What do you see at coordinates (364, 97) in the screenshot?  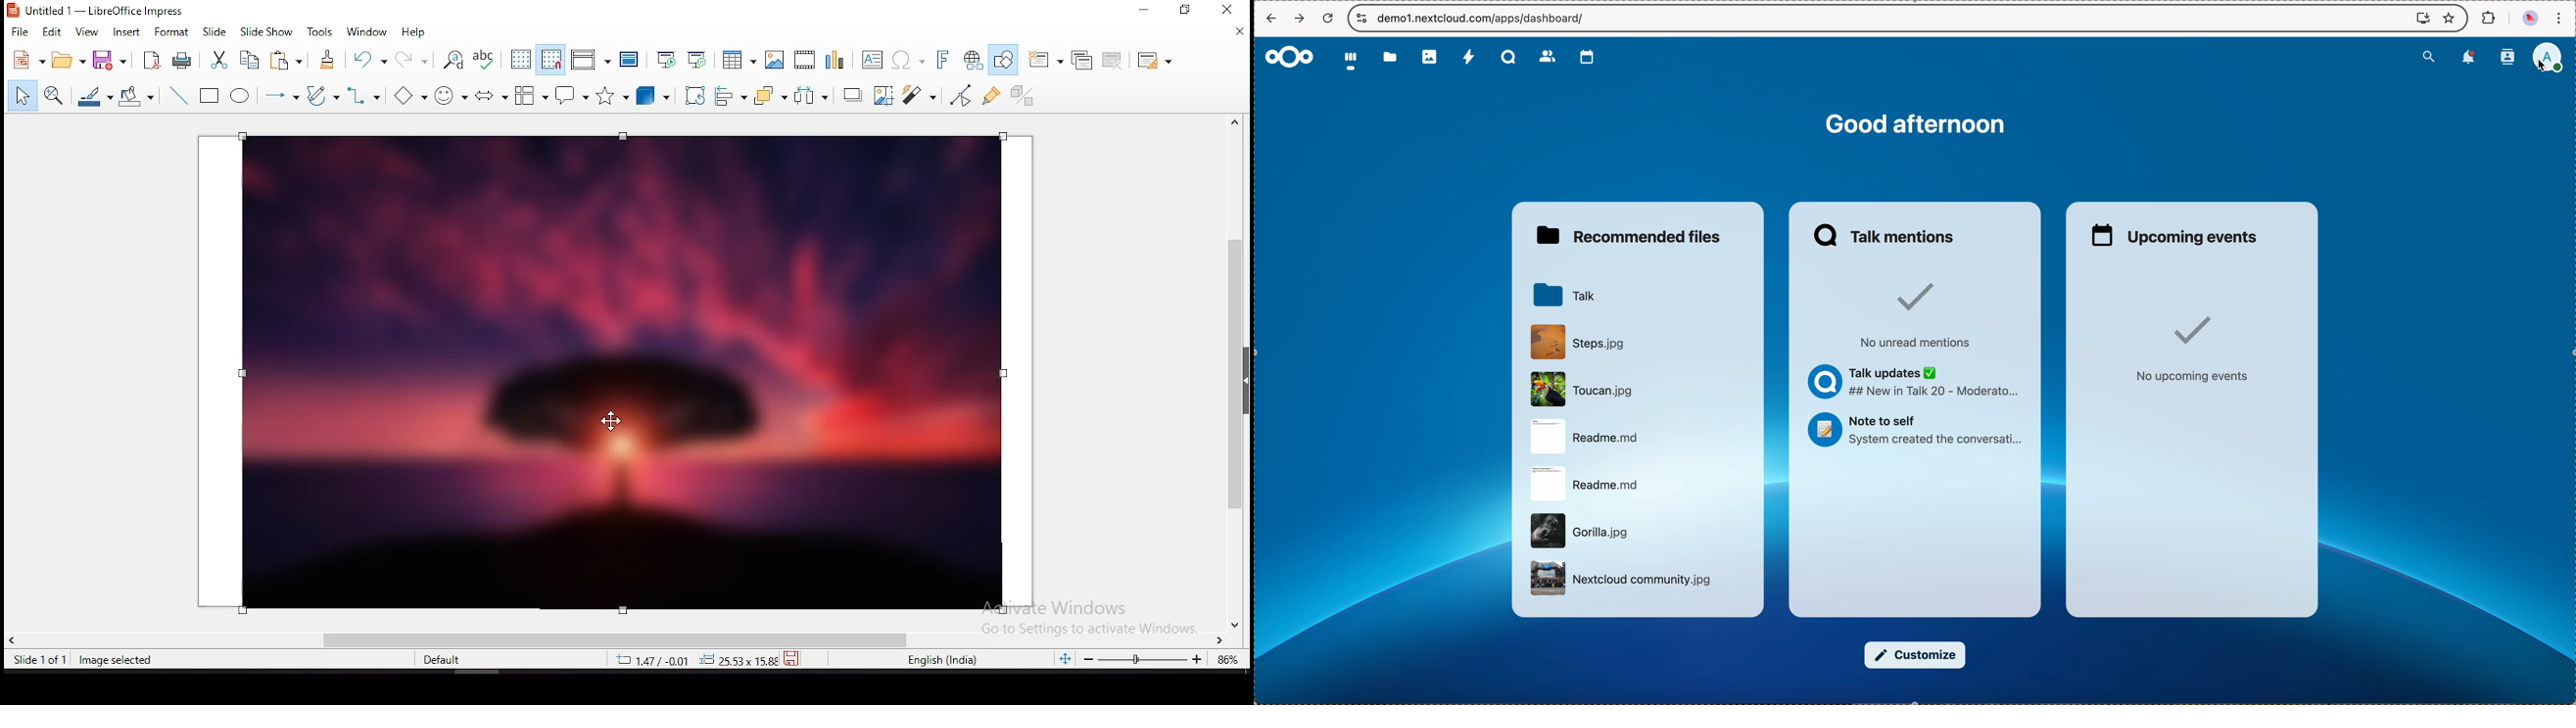 I see `connectors` at bounding box center [364, 97].